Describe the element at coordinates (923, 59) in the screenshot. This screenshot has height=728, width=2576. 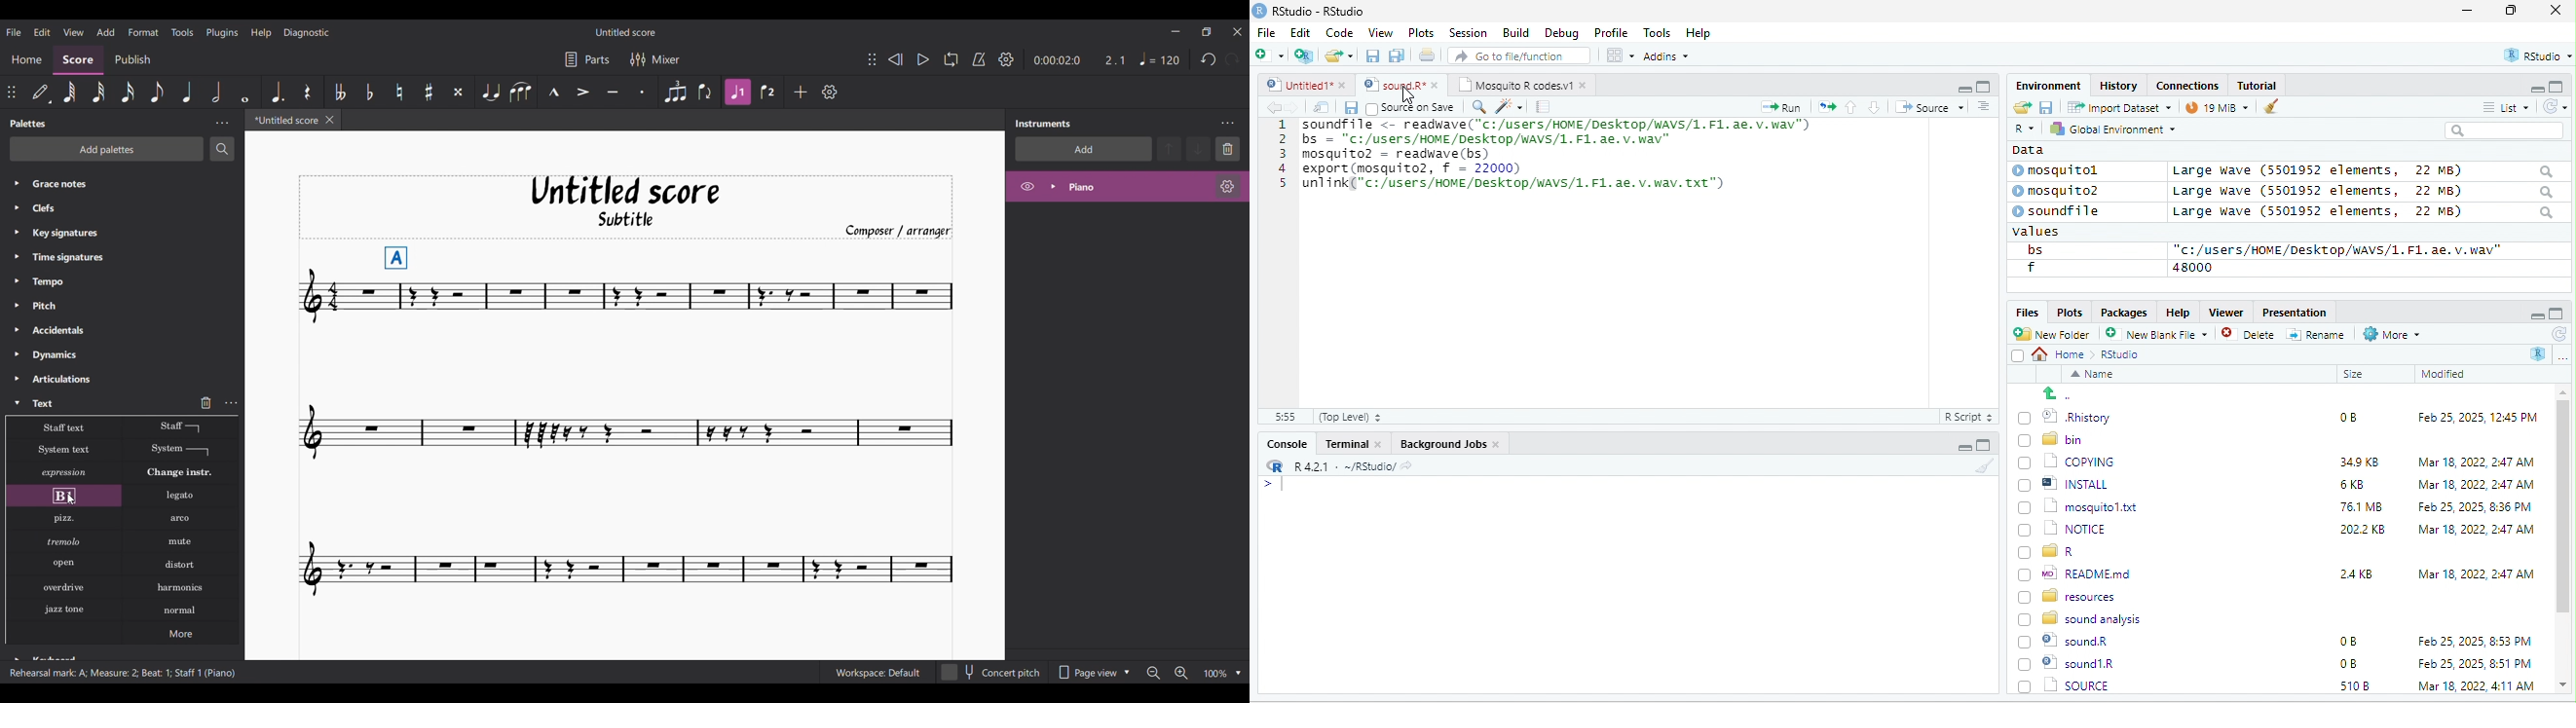
I see `Play` at that location.